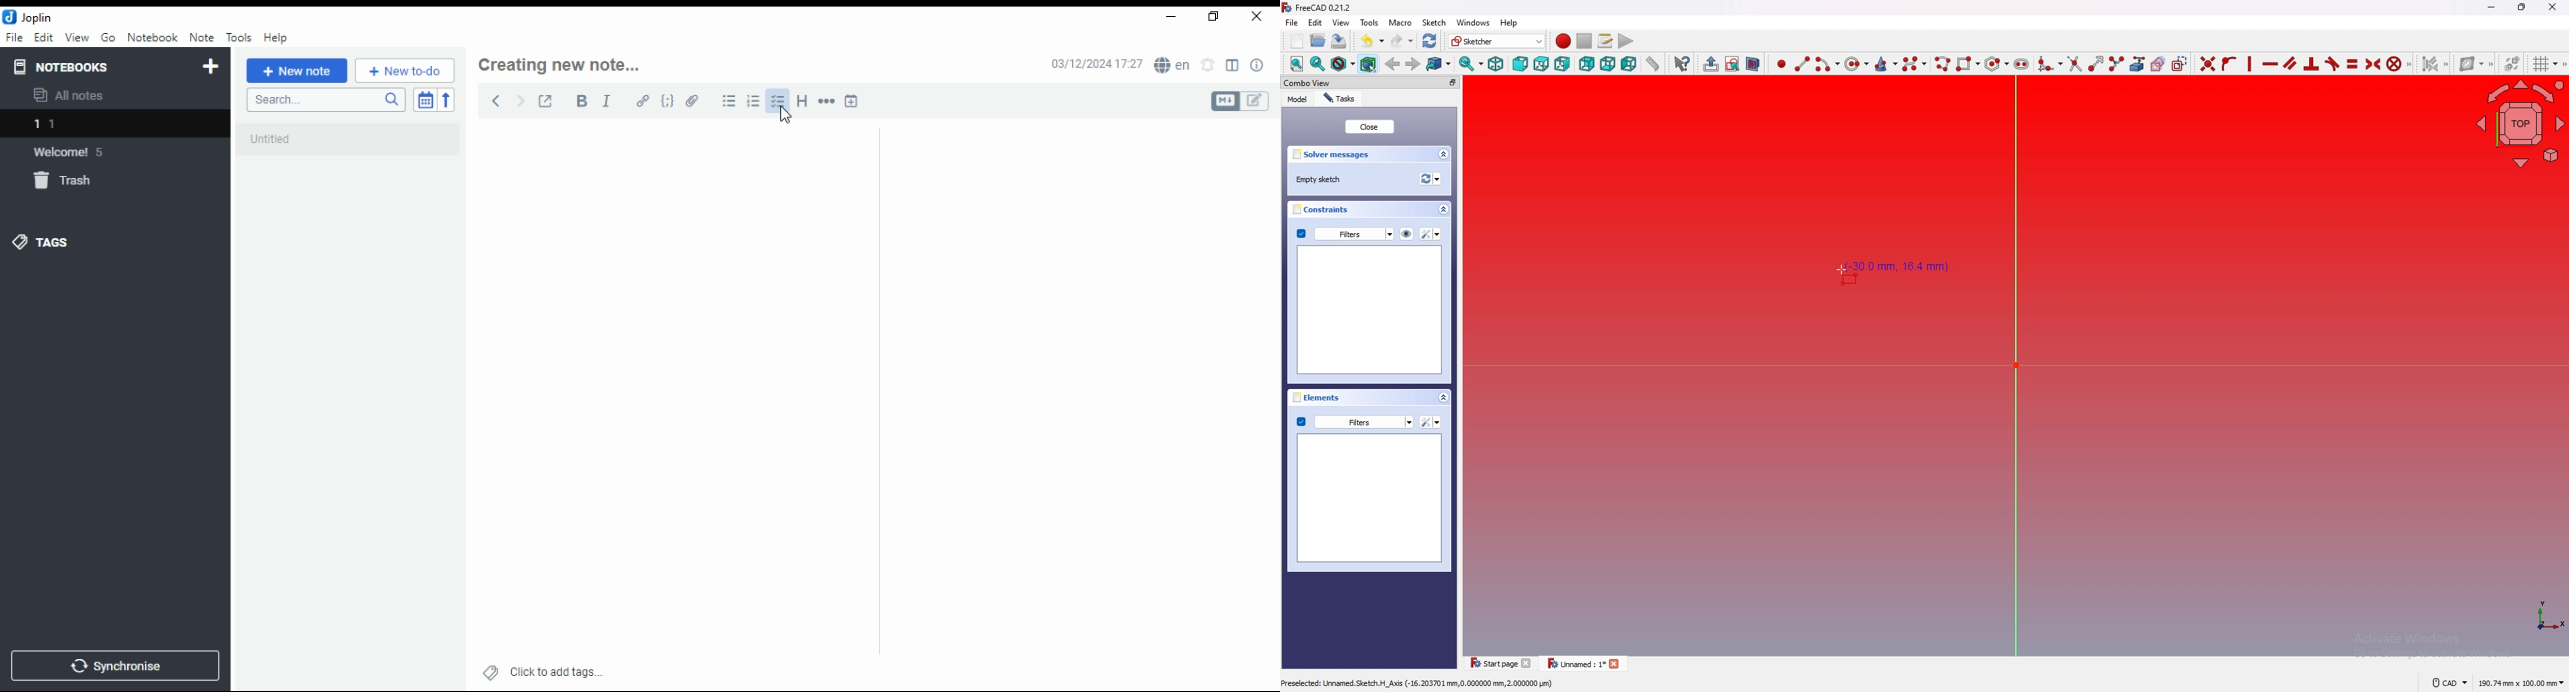 The image size is (2576, 700). What do you see at coordinates (1429, 422) in the screenshot?
I see `settings` at bounding box center [1429, 422].